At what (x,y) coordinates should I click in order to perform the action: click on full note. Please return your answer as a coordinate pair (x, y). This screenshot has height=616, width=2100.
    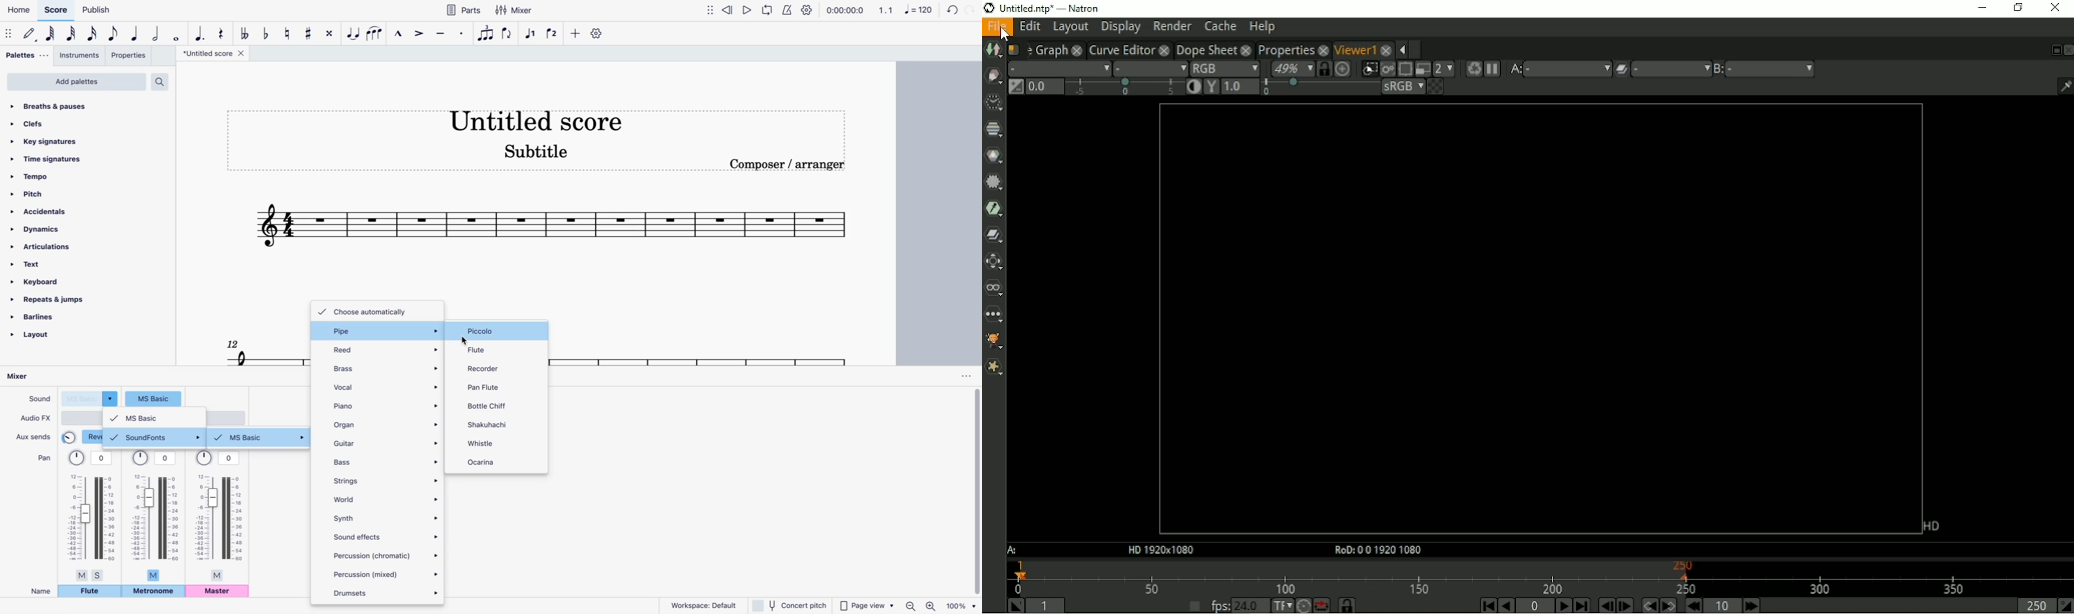
    Looking at the image, I should click on (177, 34).